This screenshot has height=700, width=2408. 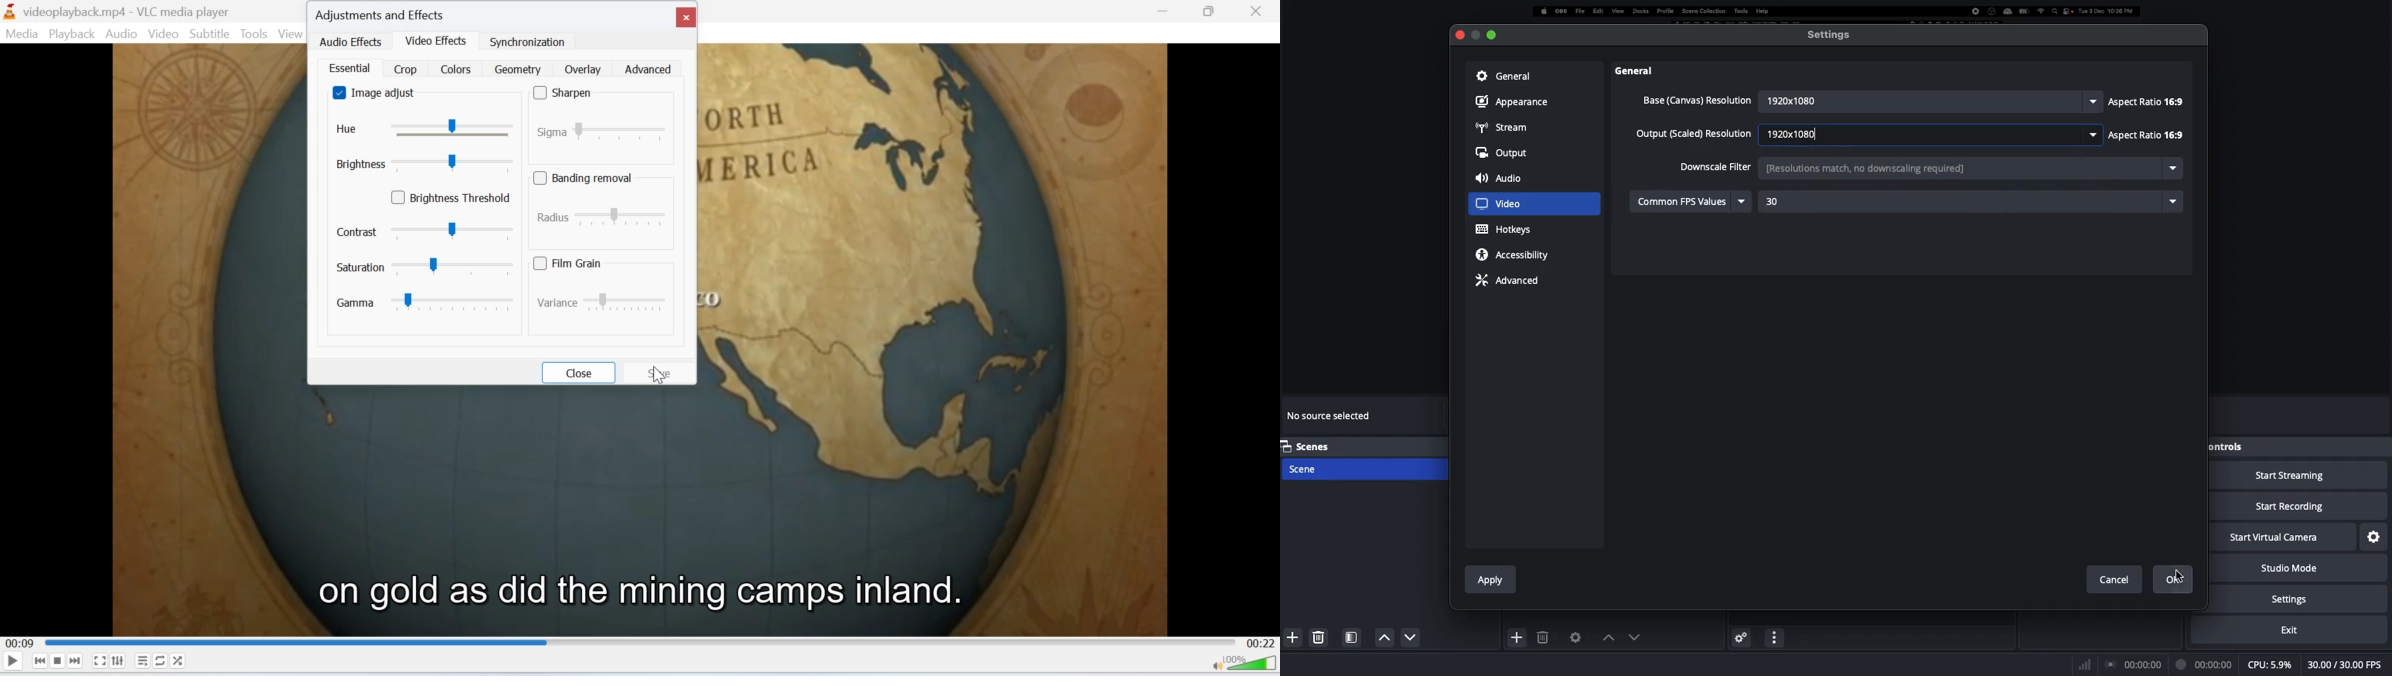 I want to click on Scroll, so click(x=2193, y=306).